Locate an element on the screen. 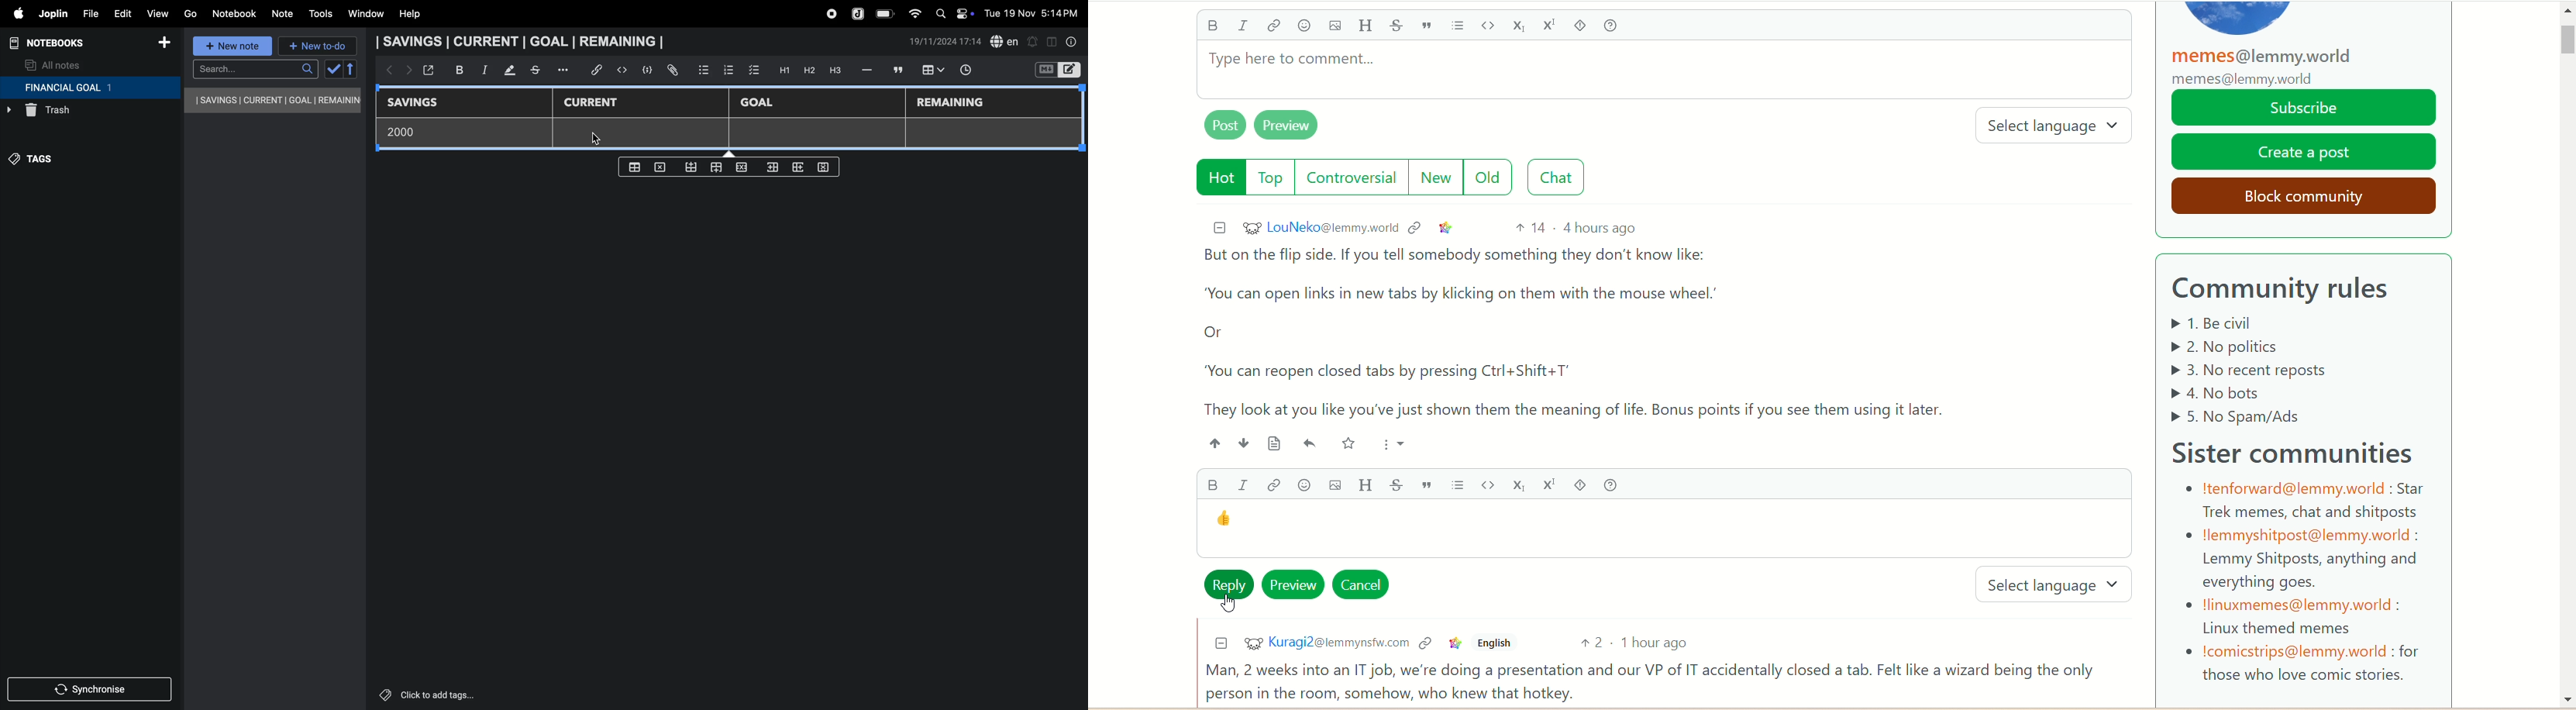 Image resolution: width=2576 pixels, height=728 pixels. heading 3 is located at coordinates (836, 71).